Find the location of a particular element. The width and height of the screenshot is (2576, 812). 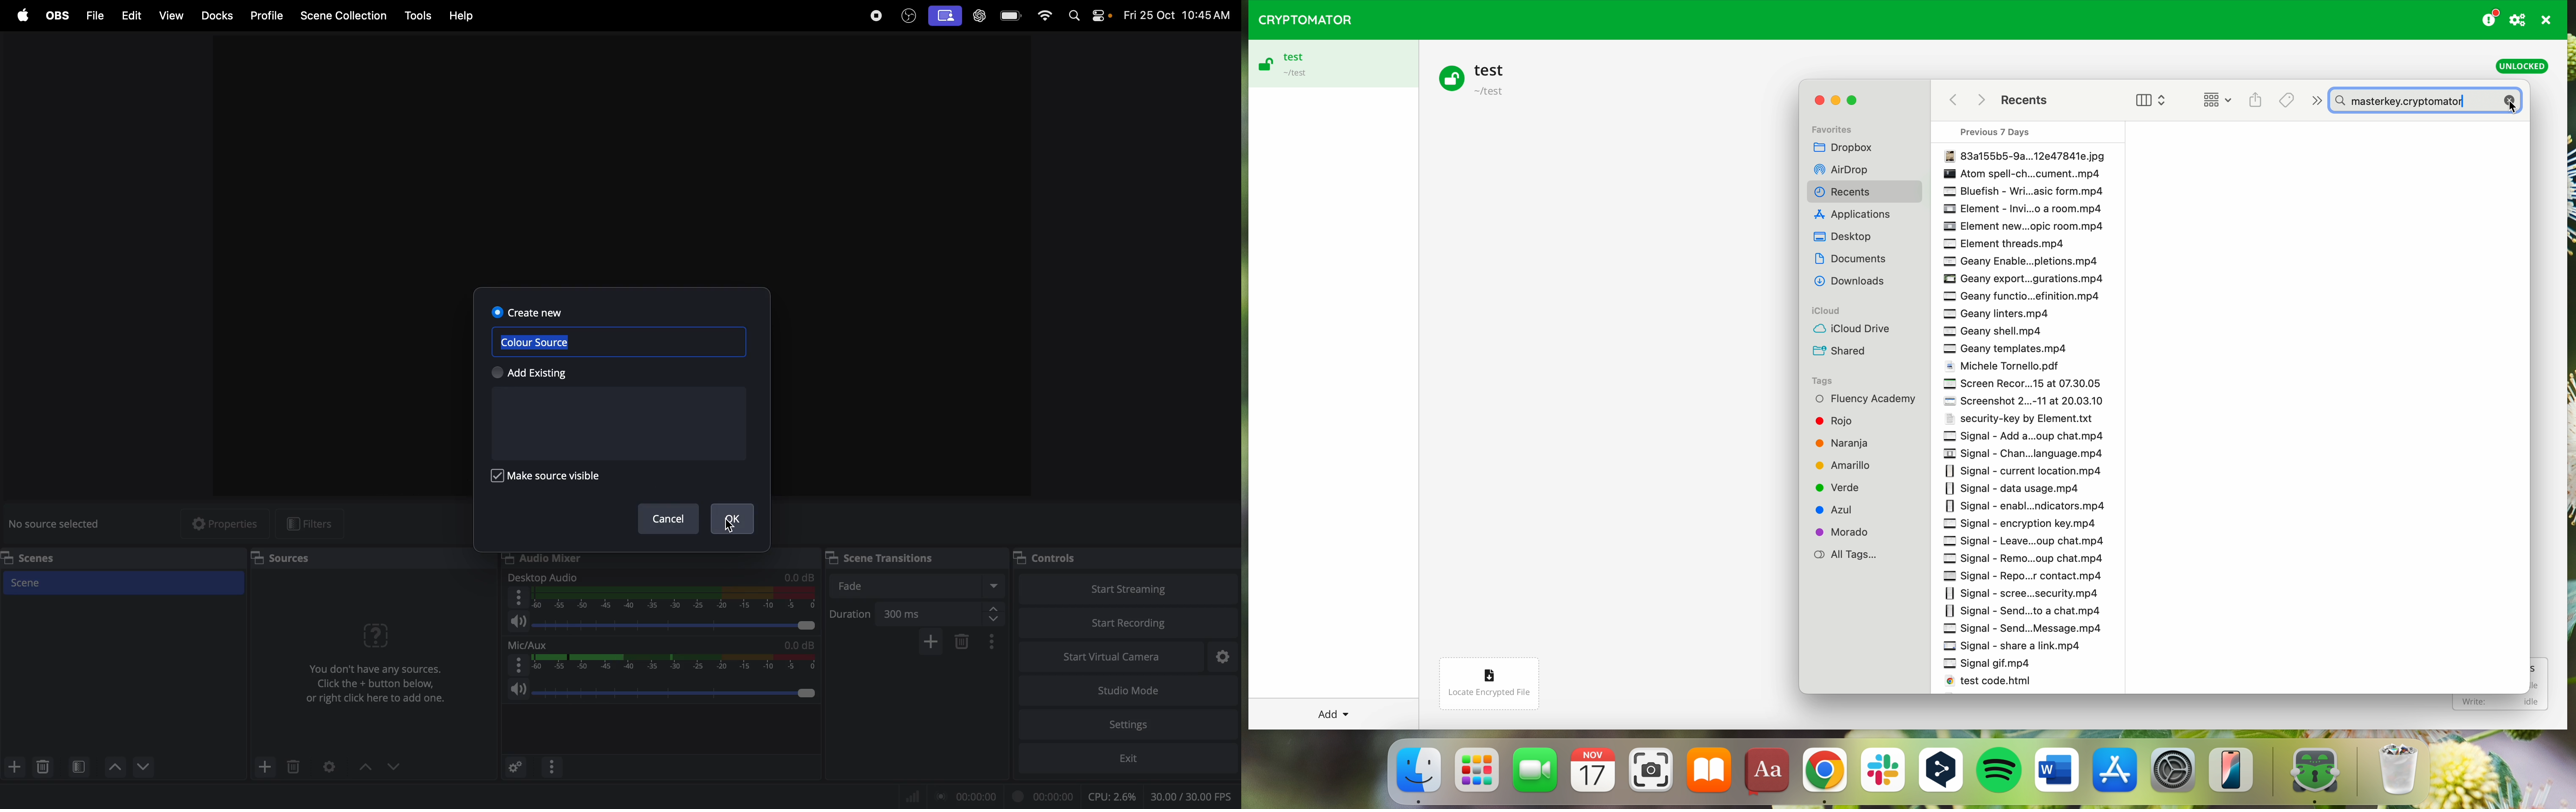

duration is located at coordinates (850, 616).